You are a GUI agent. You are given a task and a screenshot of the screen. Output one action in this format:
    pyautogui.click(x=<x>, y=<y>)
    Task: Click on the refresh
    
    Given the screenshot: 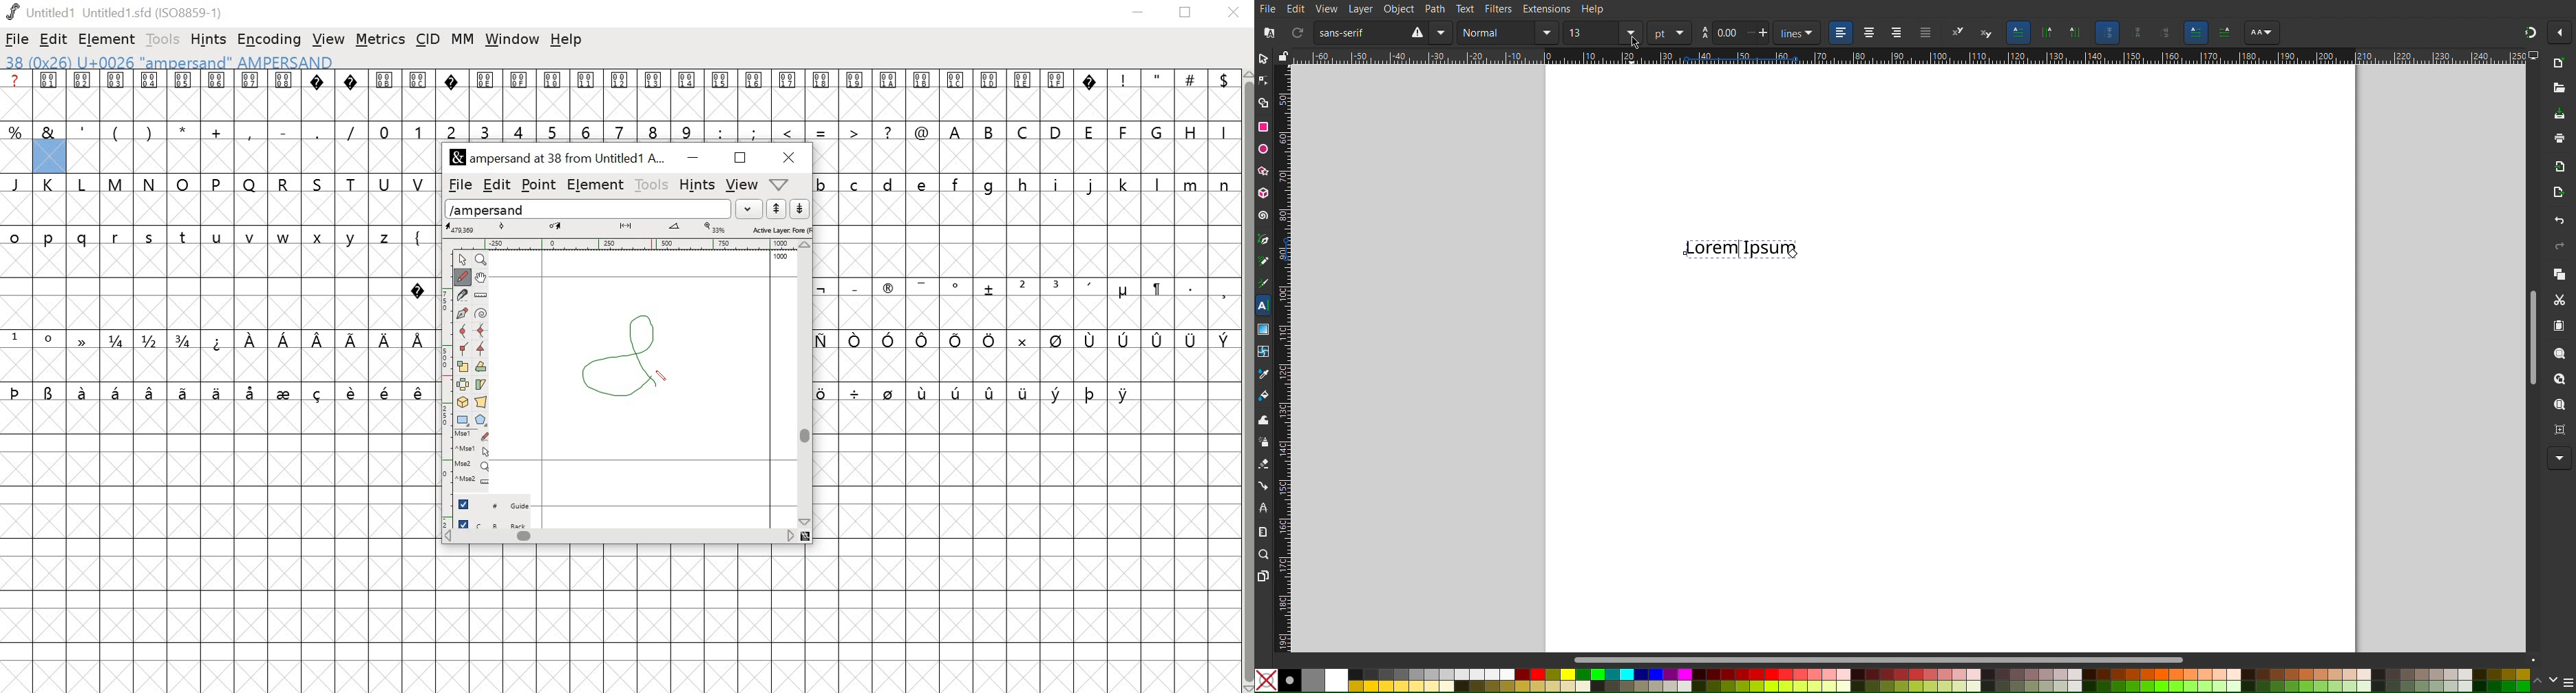 What is the action you would take?
    pyautogui.click(x=1296, y=31)
    